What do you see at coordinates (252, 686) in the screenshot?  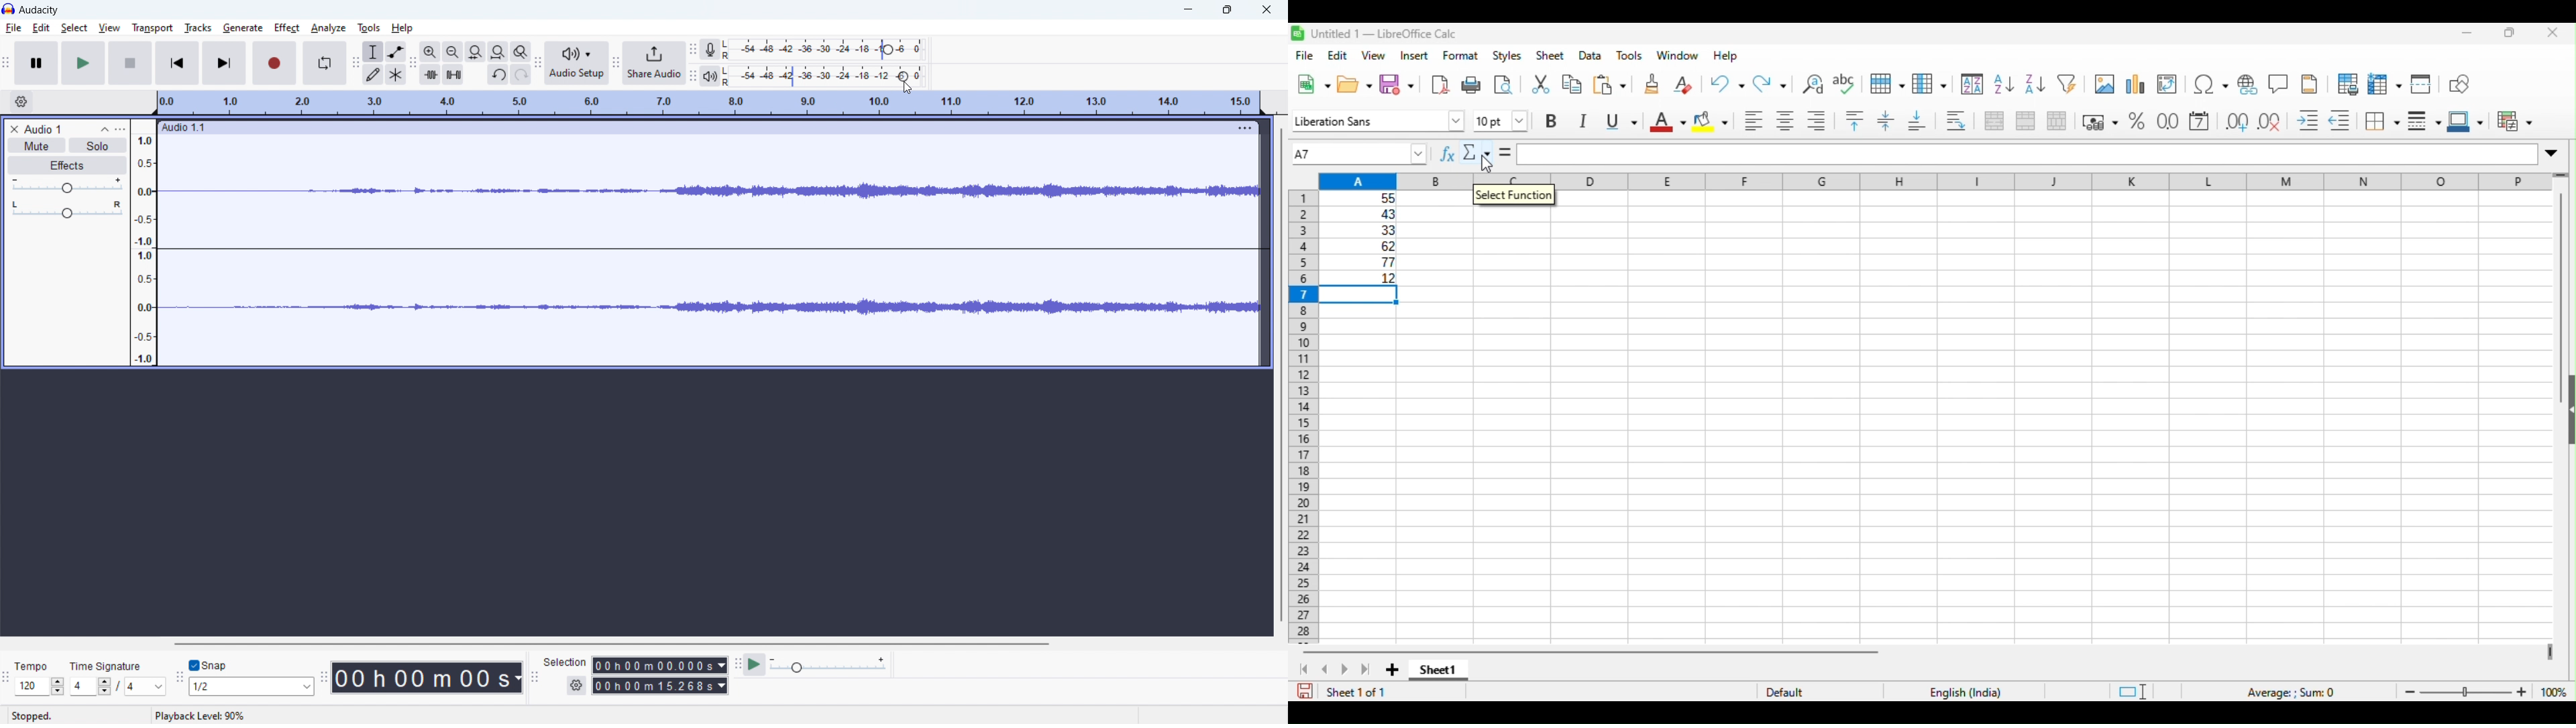 I see `select snap` at bounding box center [252, 686].